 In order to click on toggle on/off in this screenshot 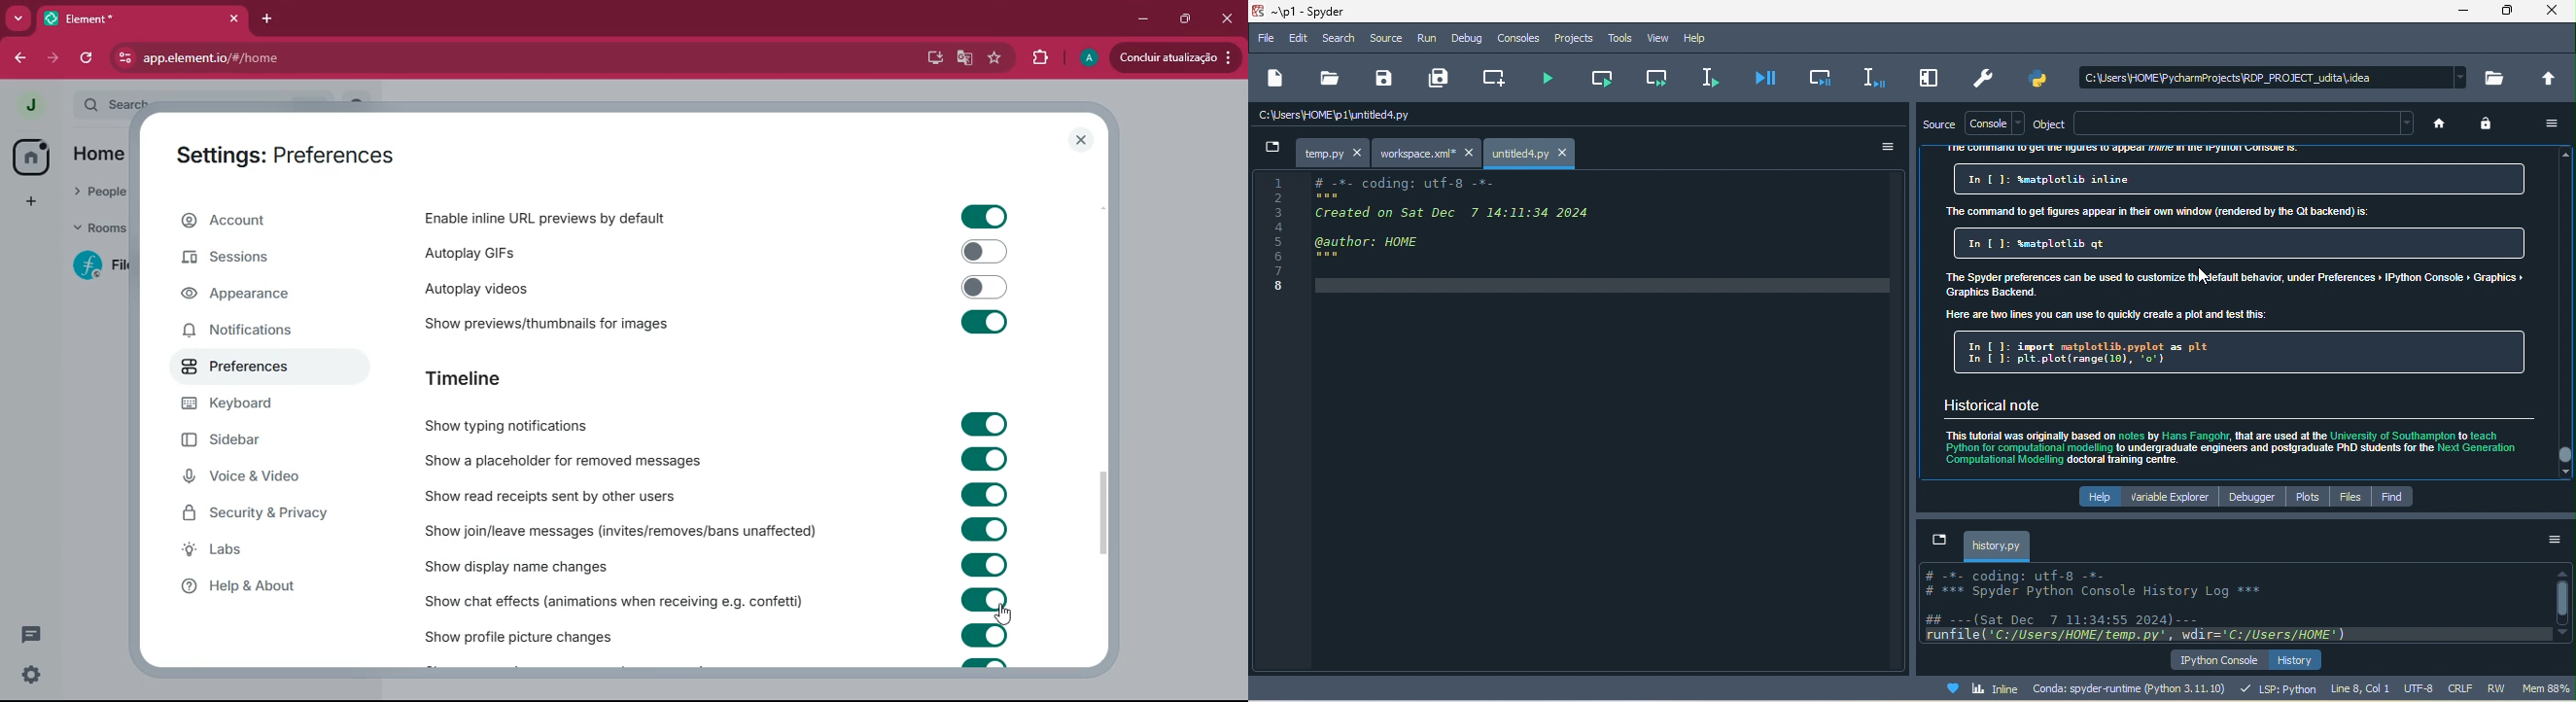, I will do `click(984, 635)`.